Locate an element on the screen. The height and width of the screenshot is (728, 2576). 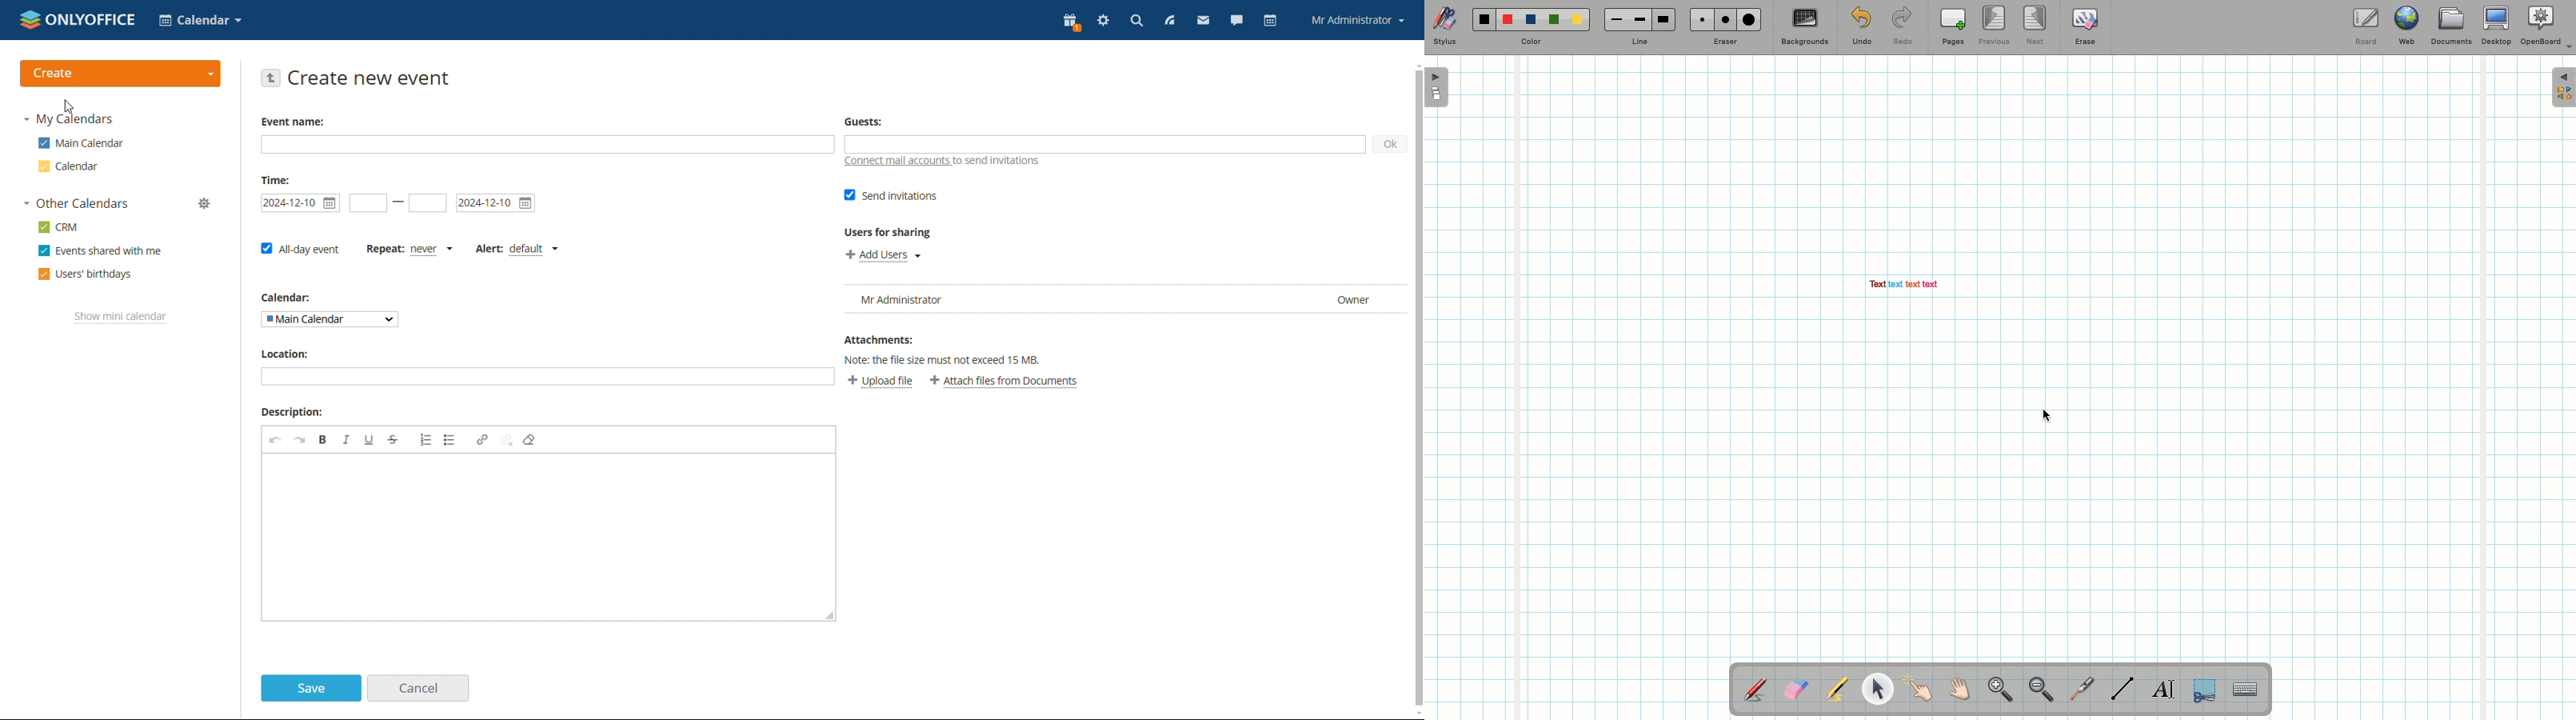
create is located at coordinates (124, 72).